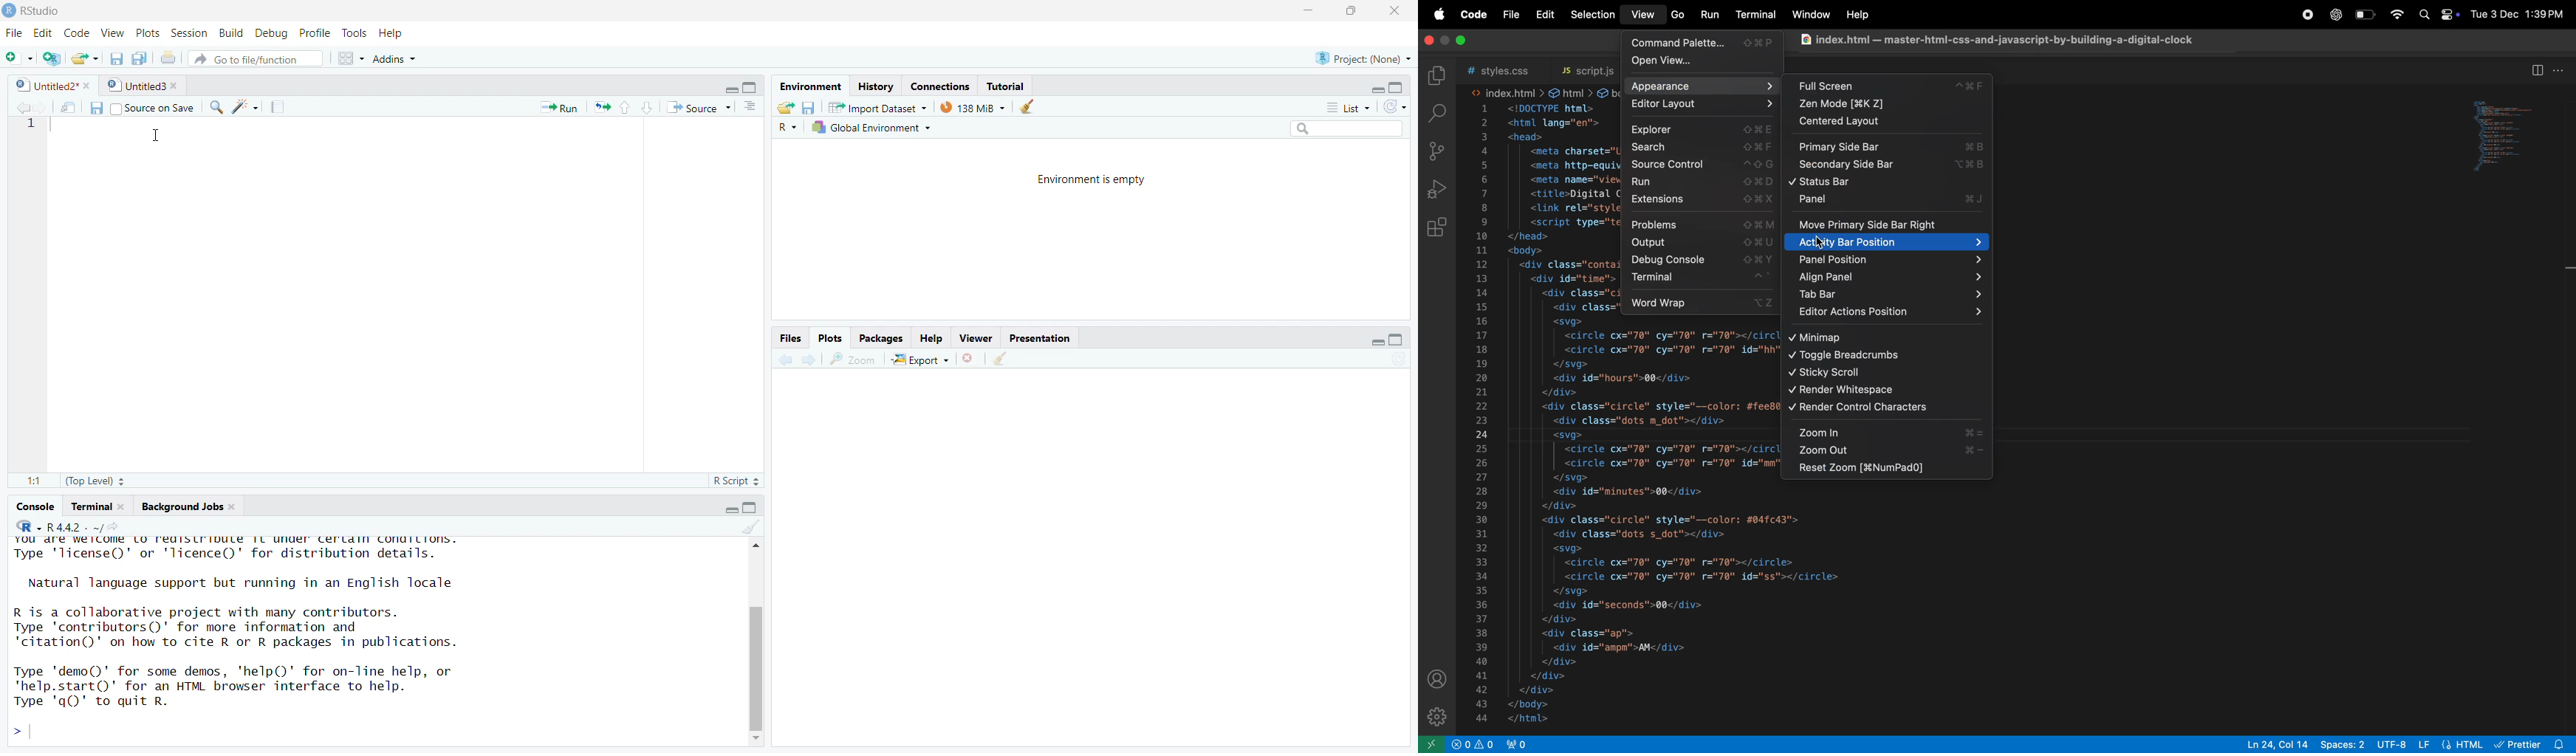 This screenshot has width=2576, height=756. Describe the element at coordinates (1383, 84) in the screenshot. I see `maximize/minimize` at that location.